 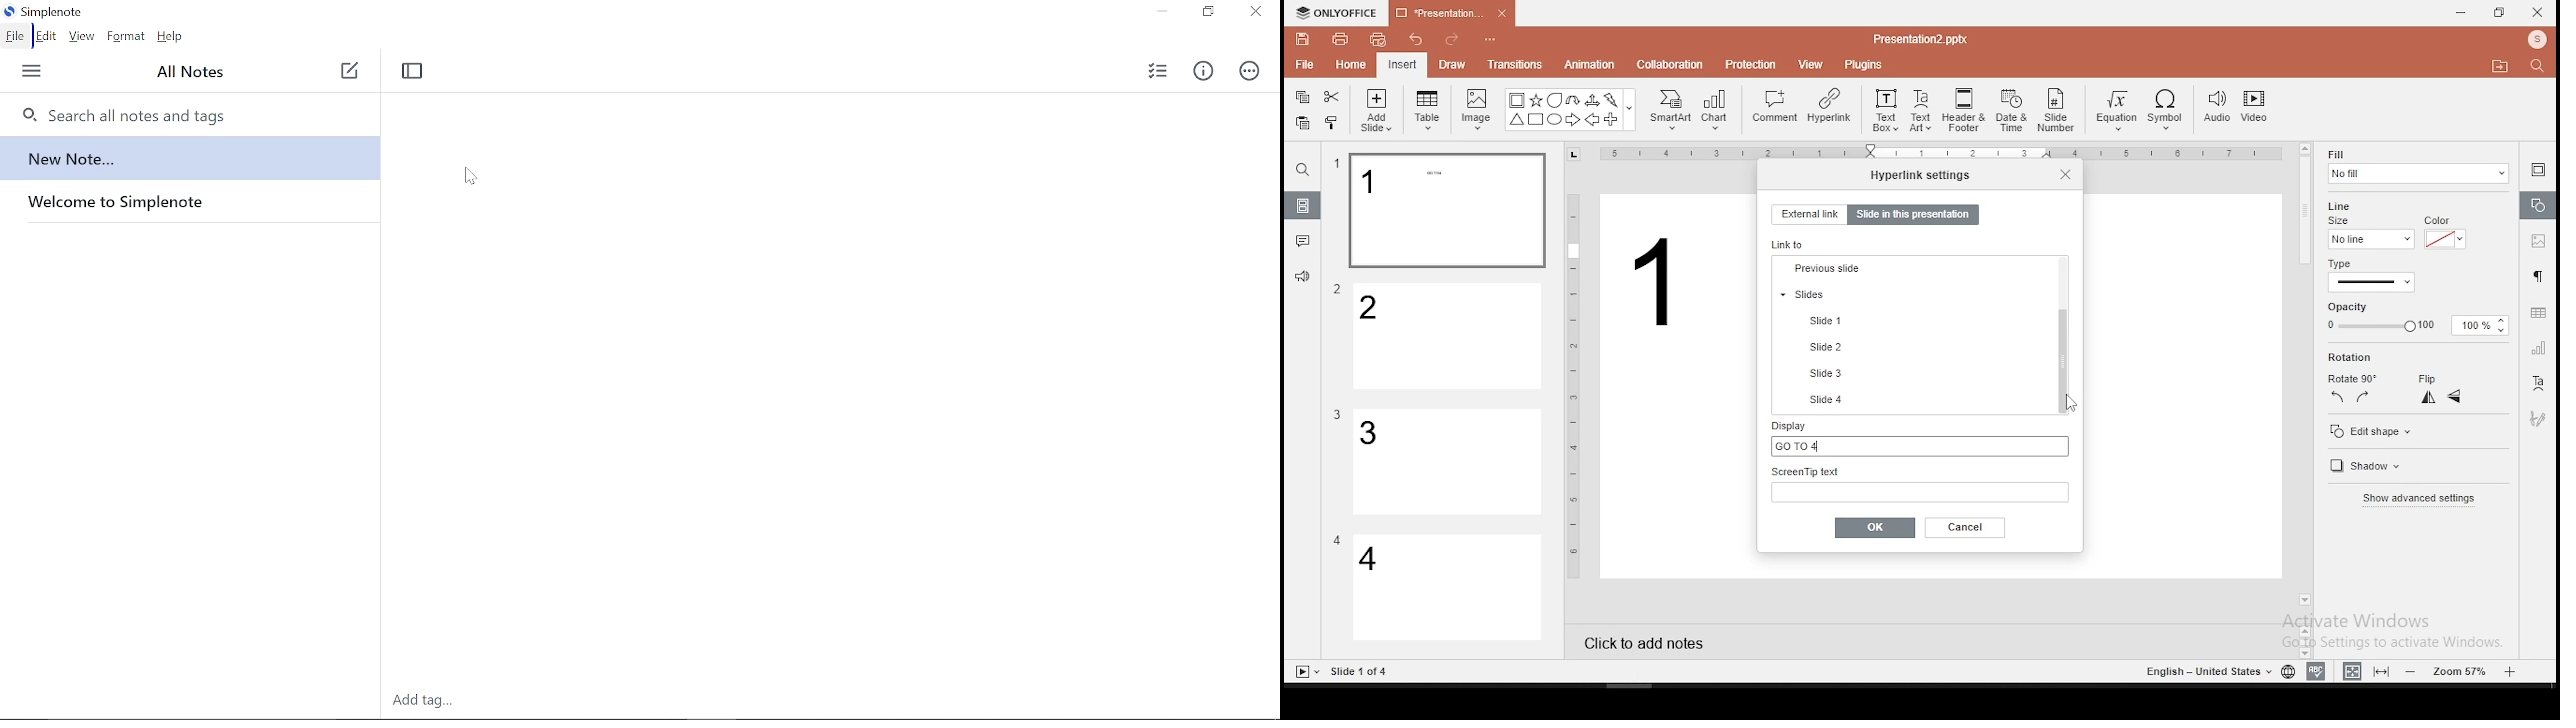 What do you see at coordinates (1361, 672) in the screenshot?
I see `` at bounding box center [1361, 672].